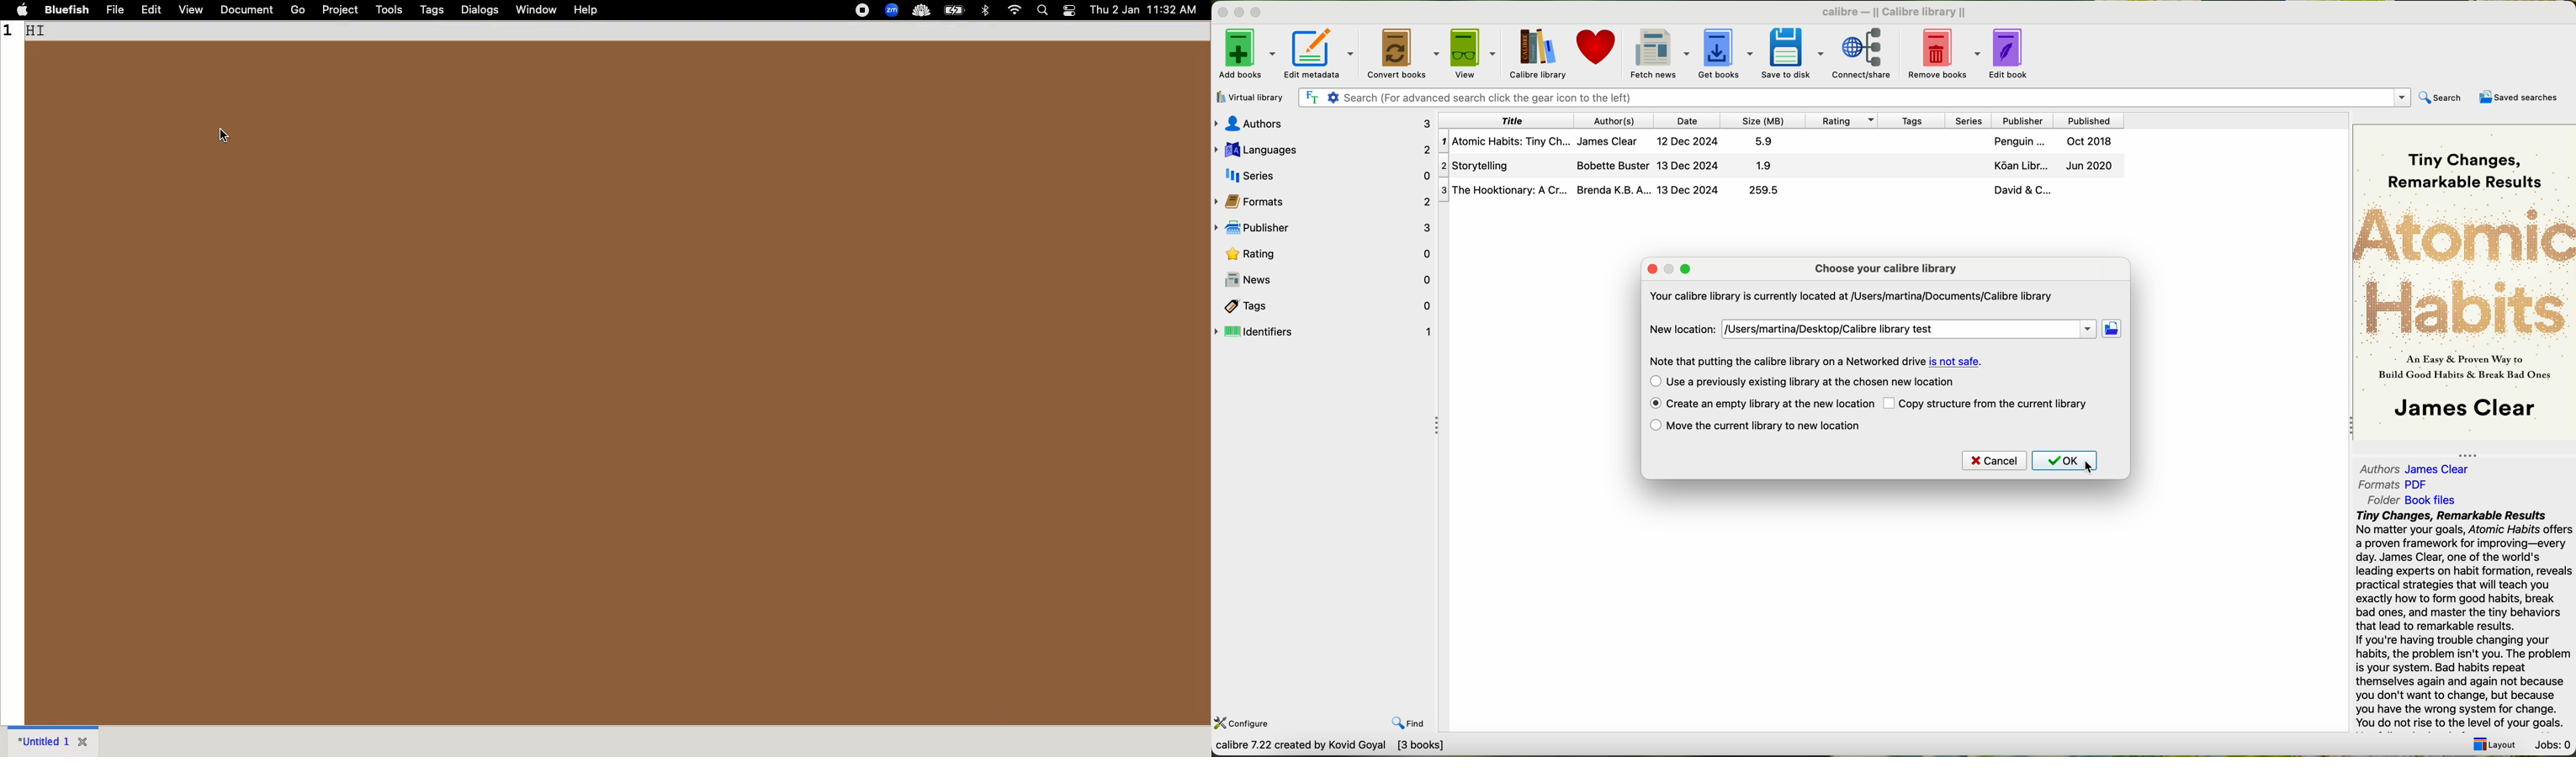  What do you see at coordinates (1246, 56) in the screenshot?
I see `add books` at bounding box center [1246, 56].